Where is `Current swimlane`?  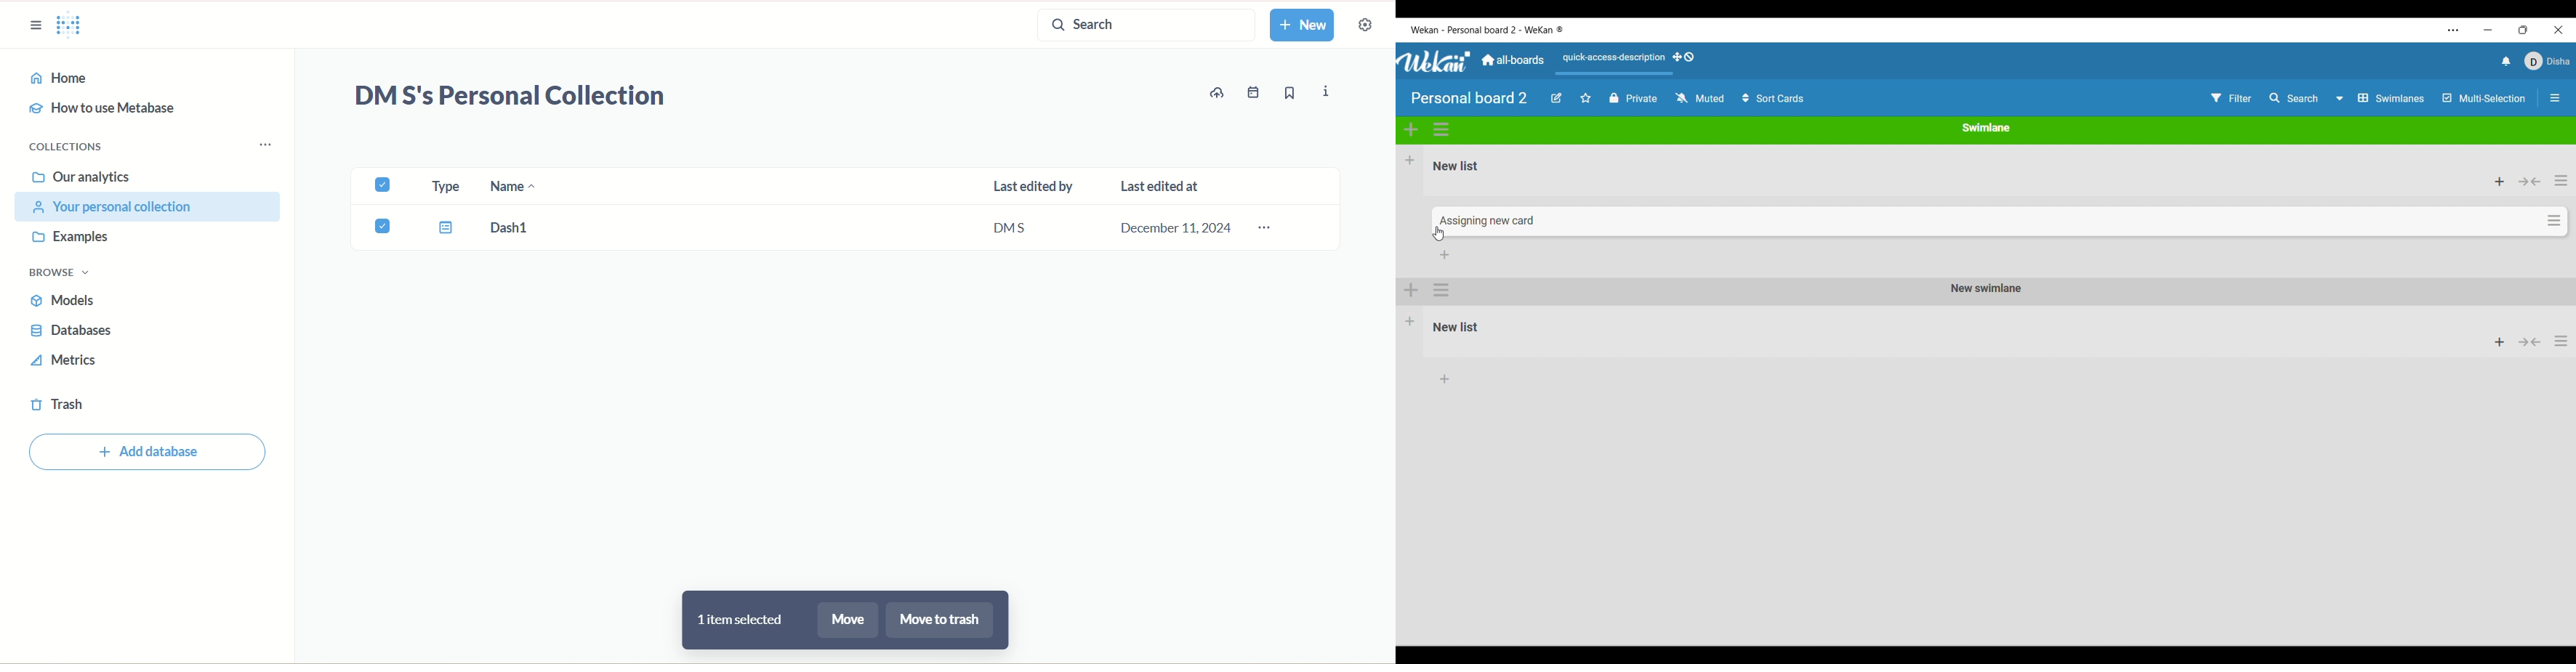 Current swimlane is located at coordinates (1986, 127).